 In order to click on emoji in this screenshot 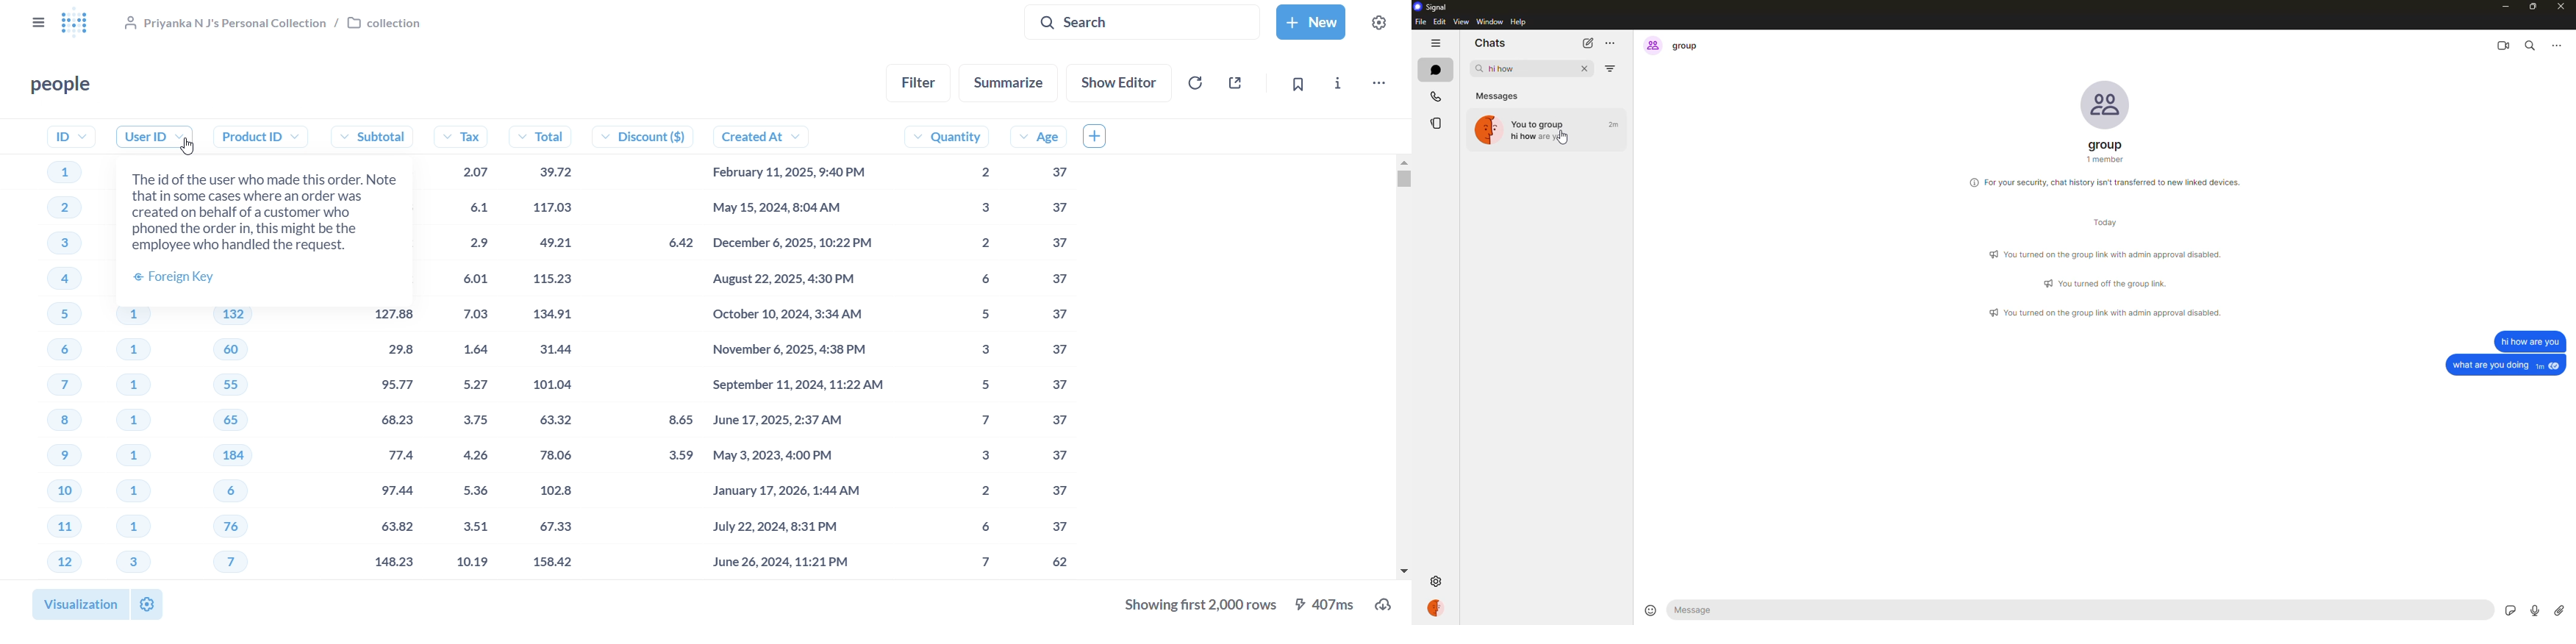, I will do `click(1649, 609)`.